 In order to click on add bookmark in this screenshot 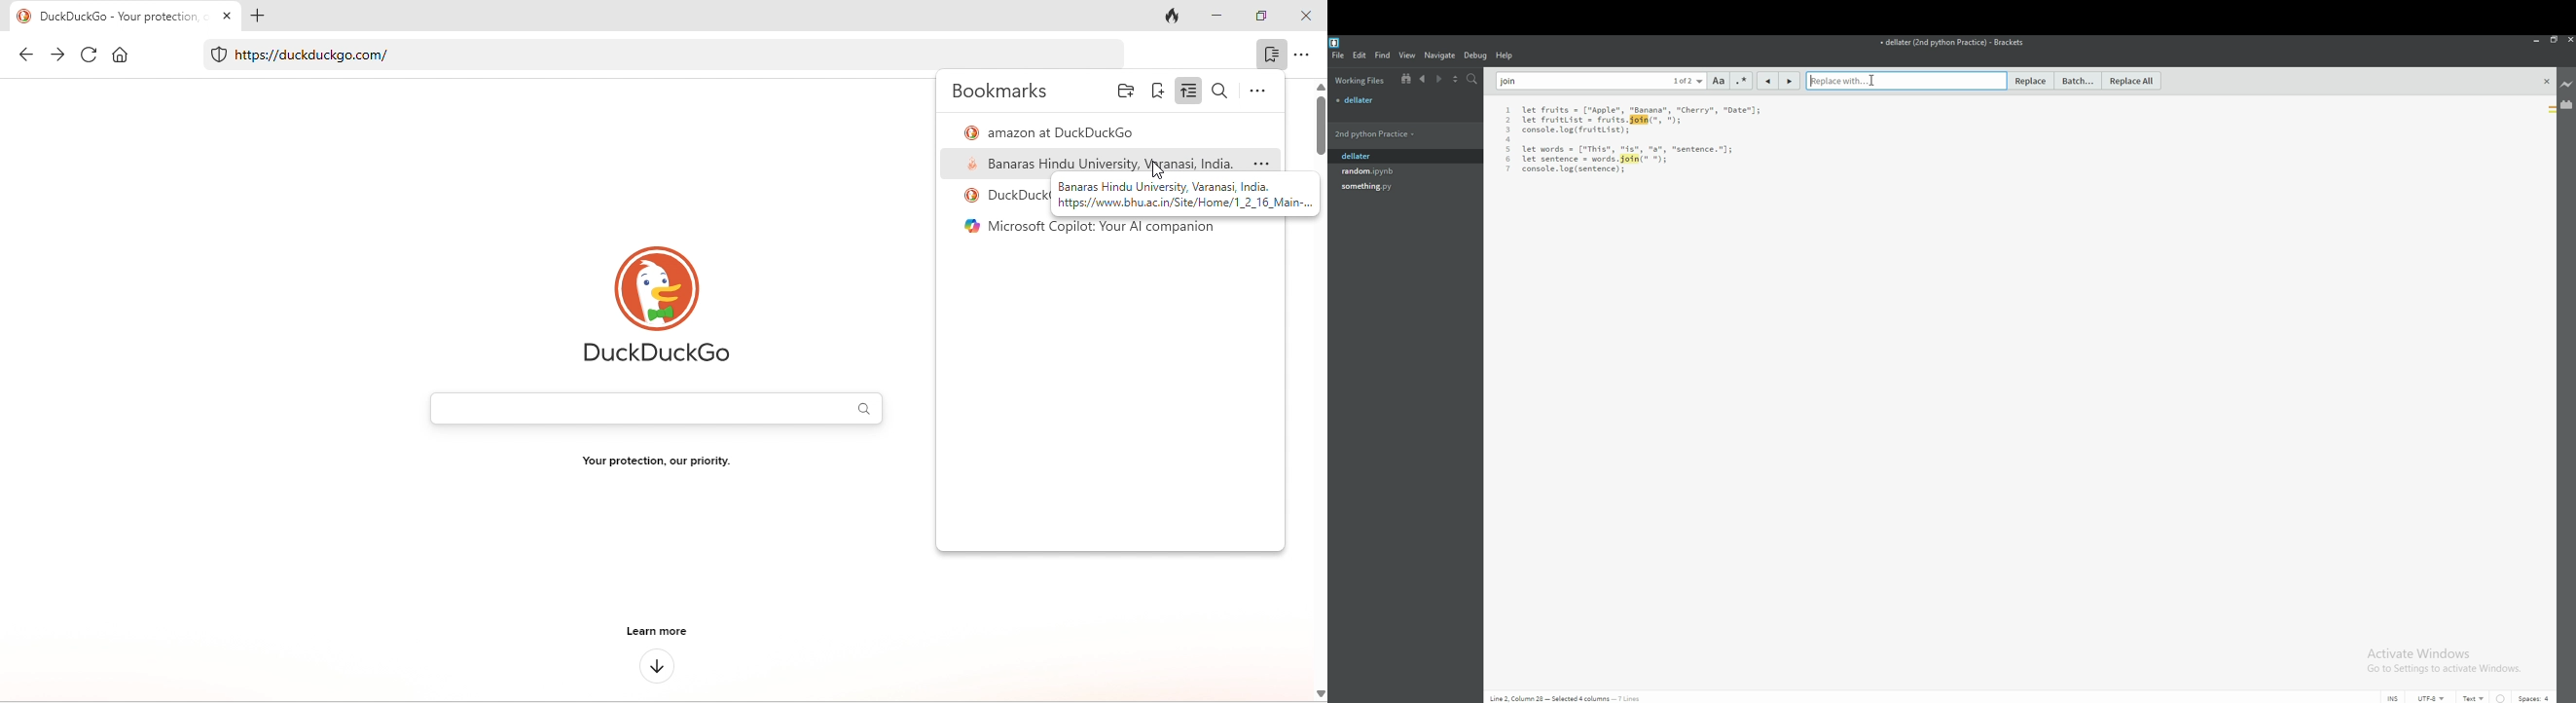, I will do `click(1157, 90)`.